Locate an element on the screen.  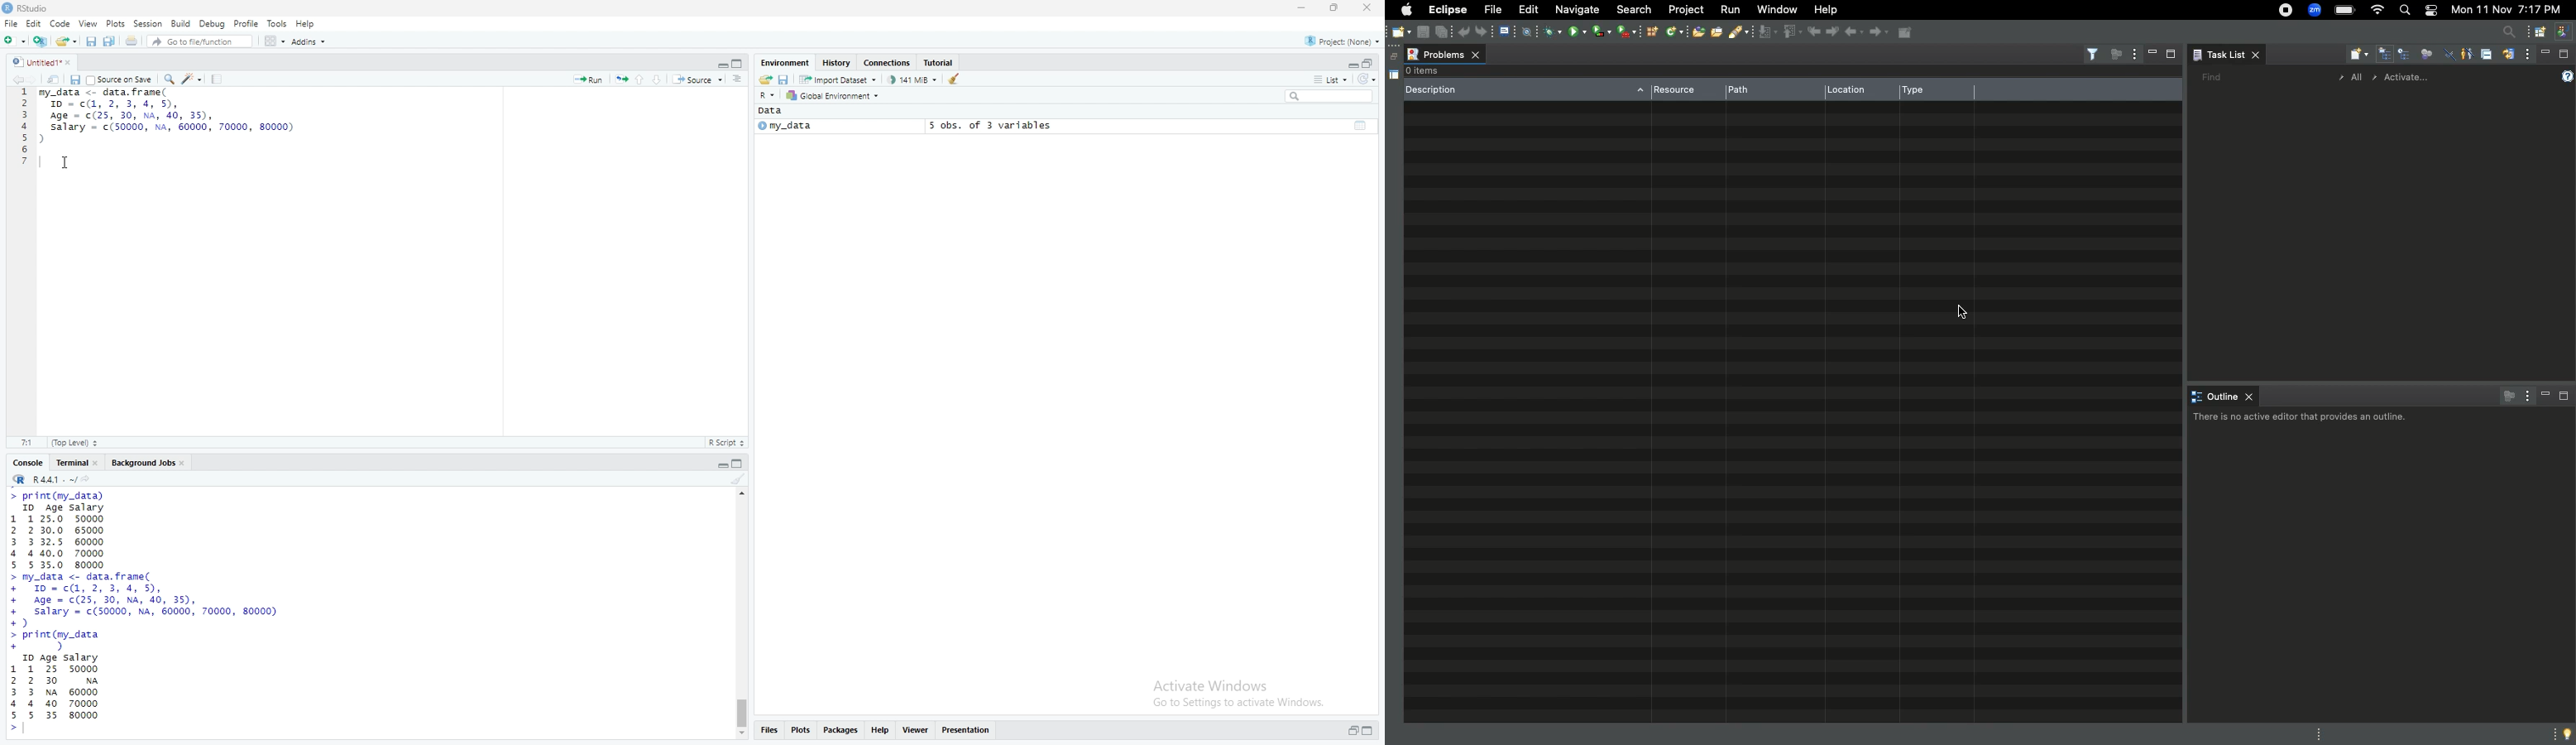
expand is located at coordinates (1351, 65).